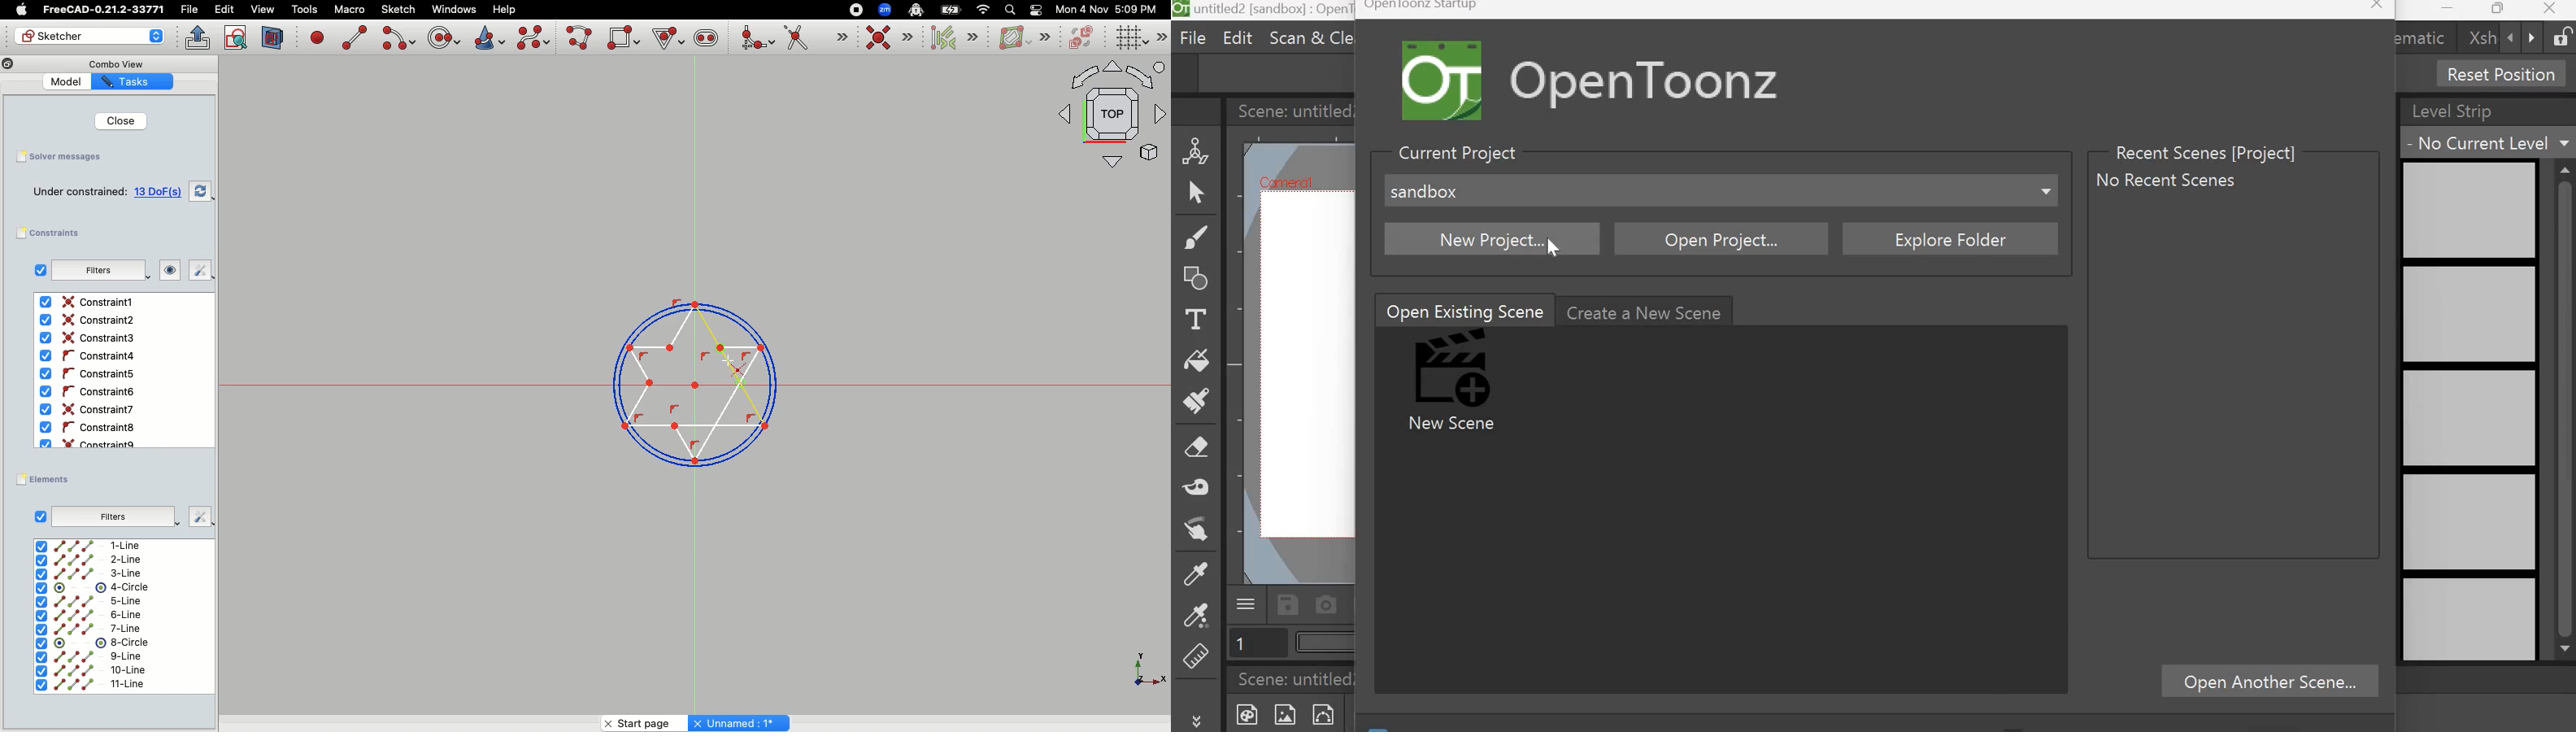  Describe the element at coordinates (89, 428) in the screenshot. I see `Constraint8` at that location.